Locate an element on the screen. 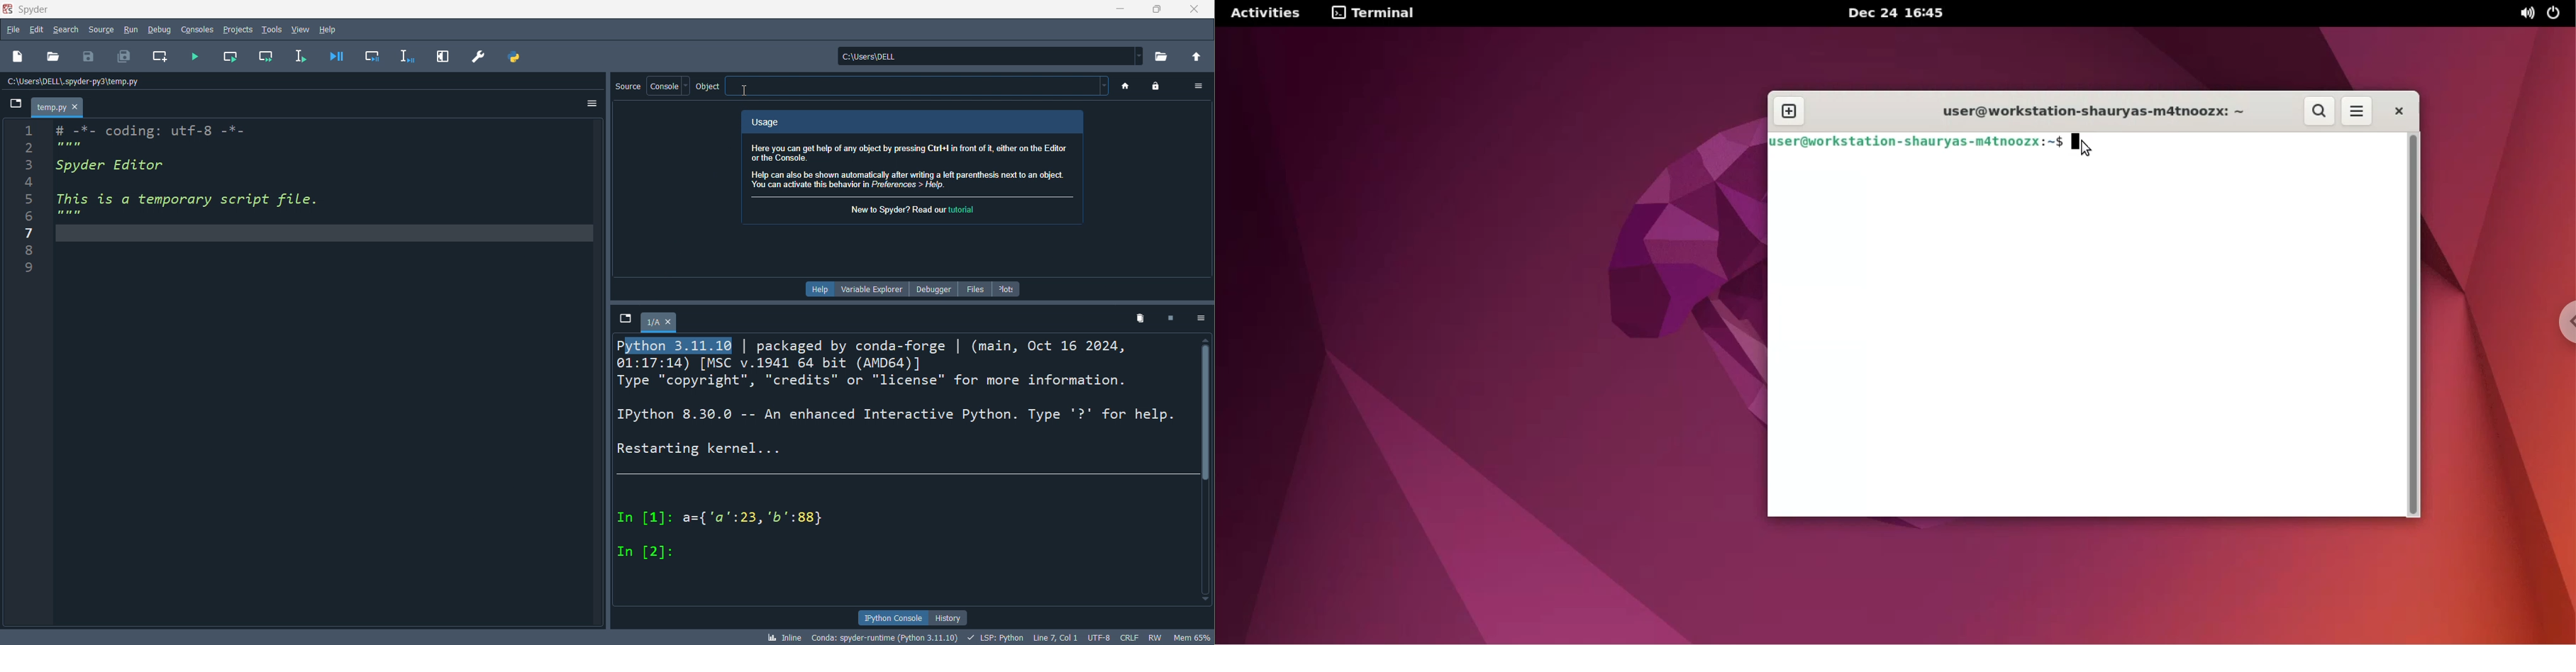 The height and width of the screenshot is (672, 2576). delete is located at coordinates (1131, 318).